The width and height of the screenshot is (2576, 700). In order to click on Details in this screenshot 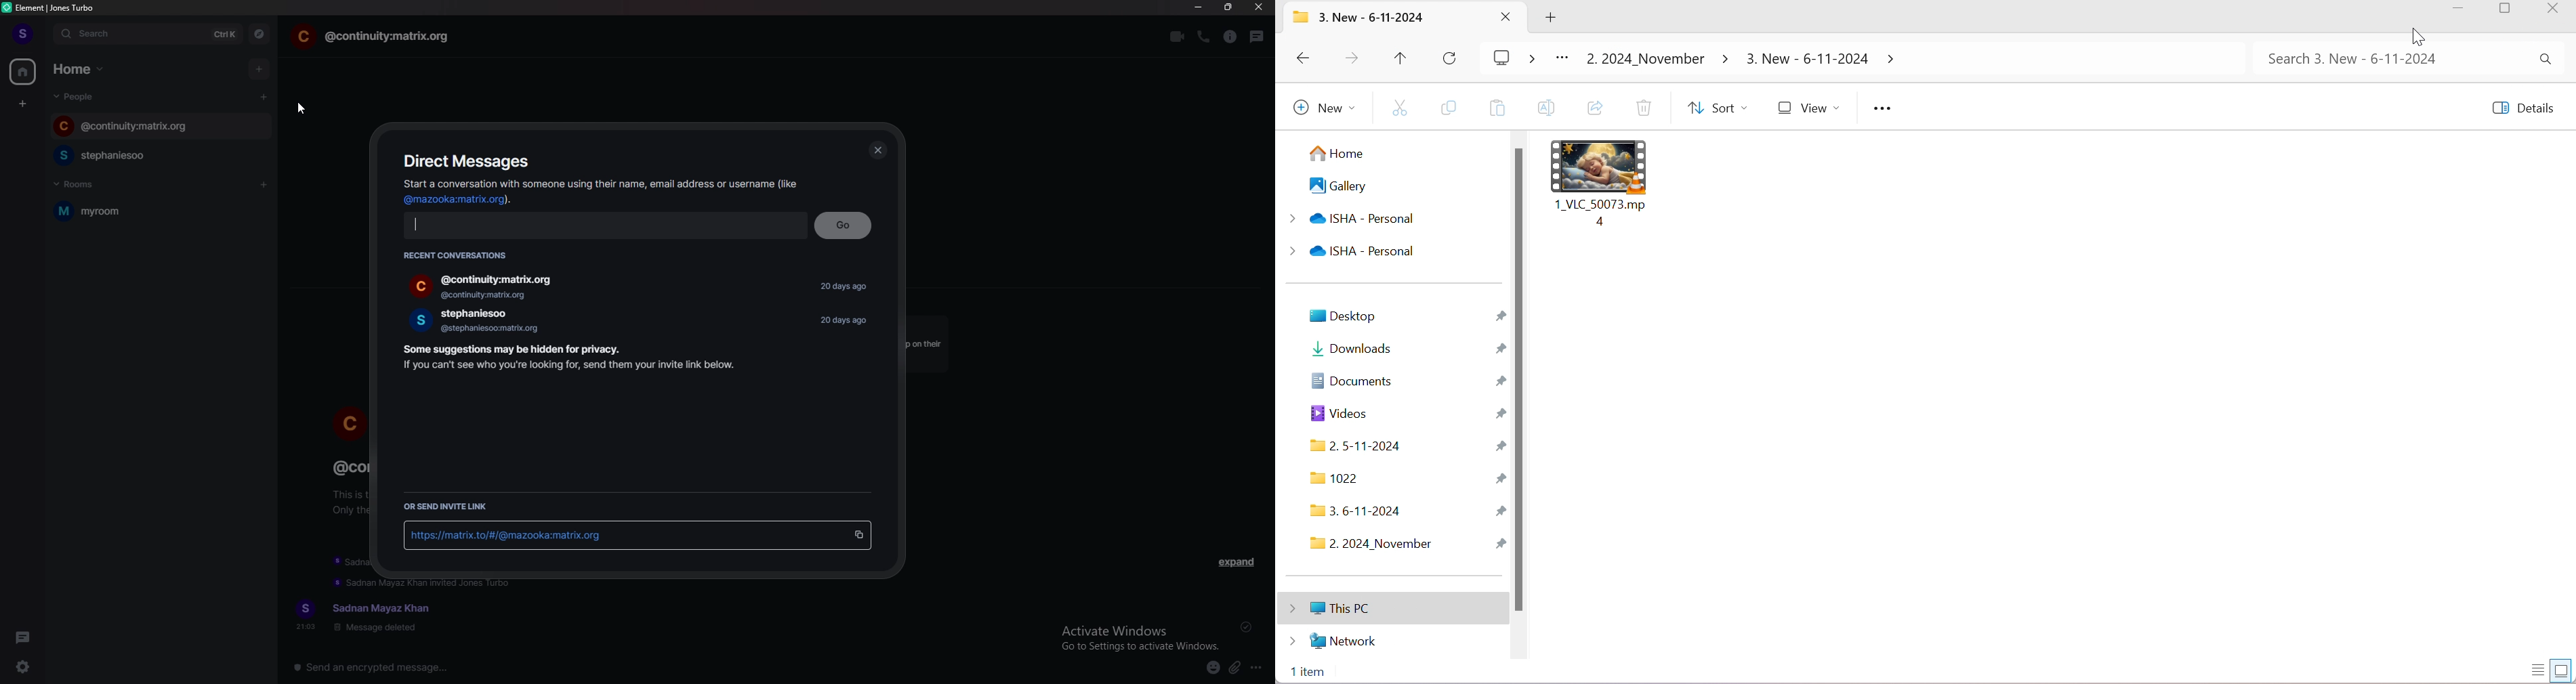, I will do `click(2521, 108)`.